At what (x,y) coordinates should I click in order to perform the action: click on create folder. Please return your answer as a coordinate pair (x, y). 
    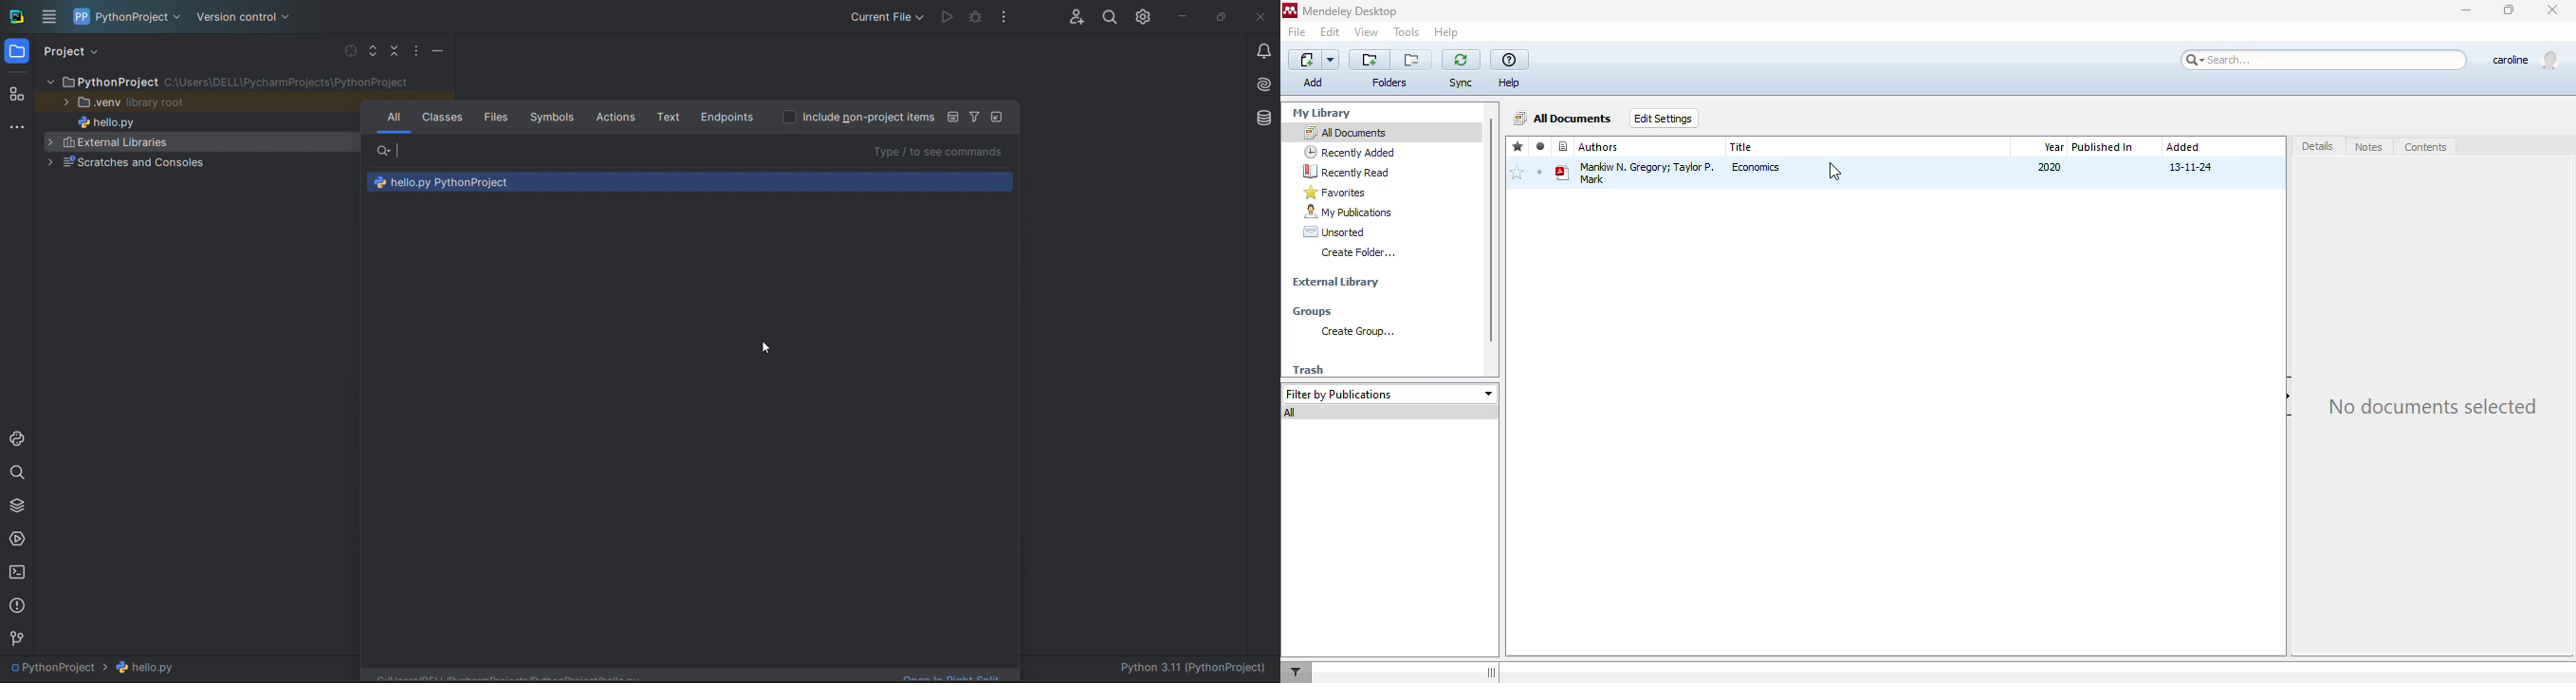
    Looking at the image, I should click on (1360, 251).